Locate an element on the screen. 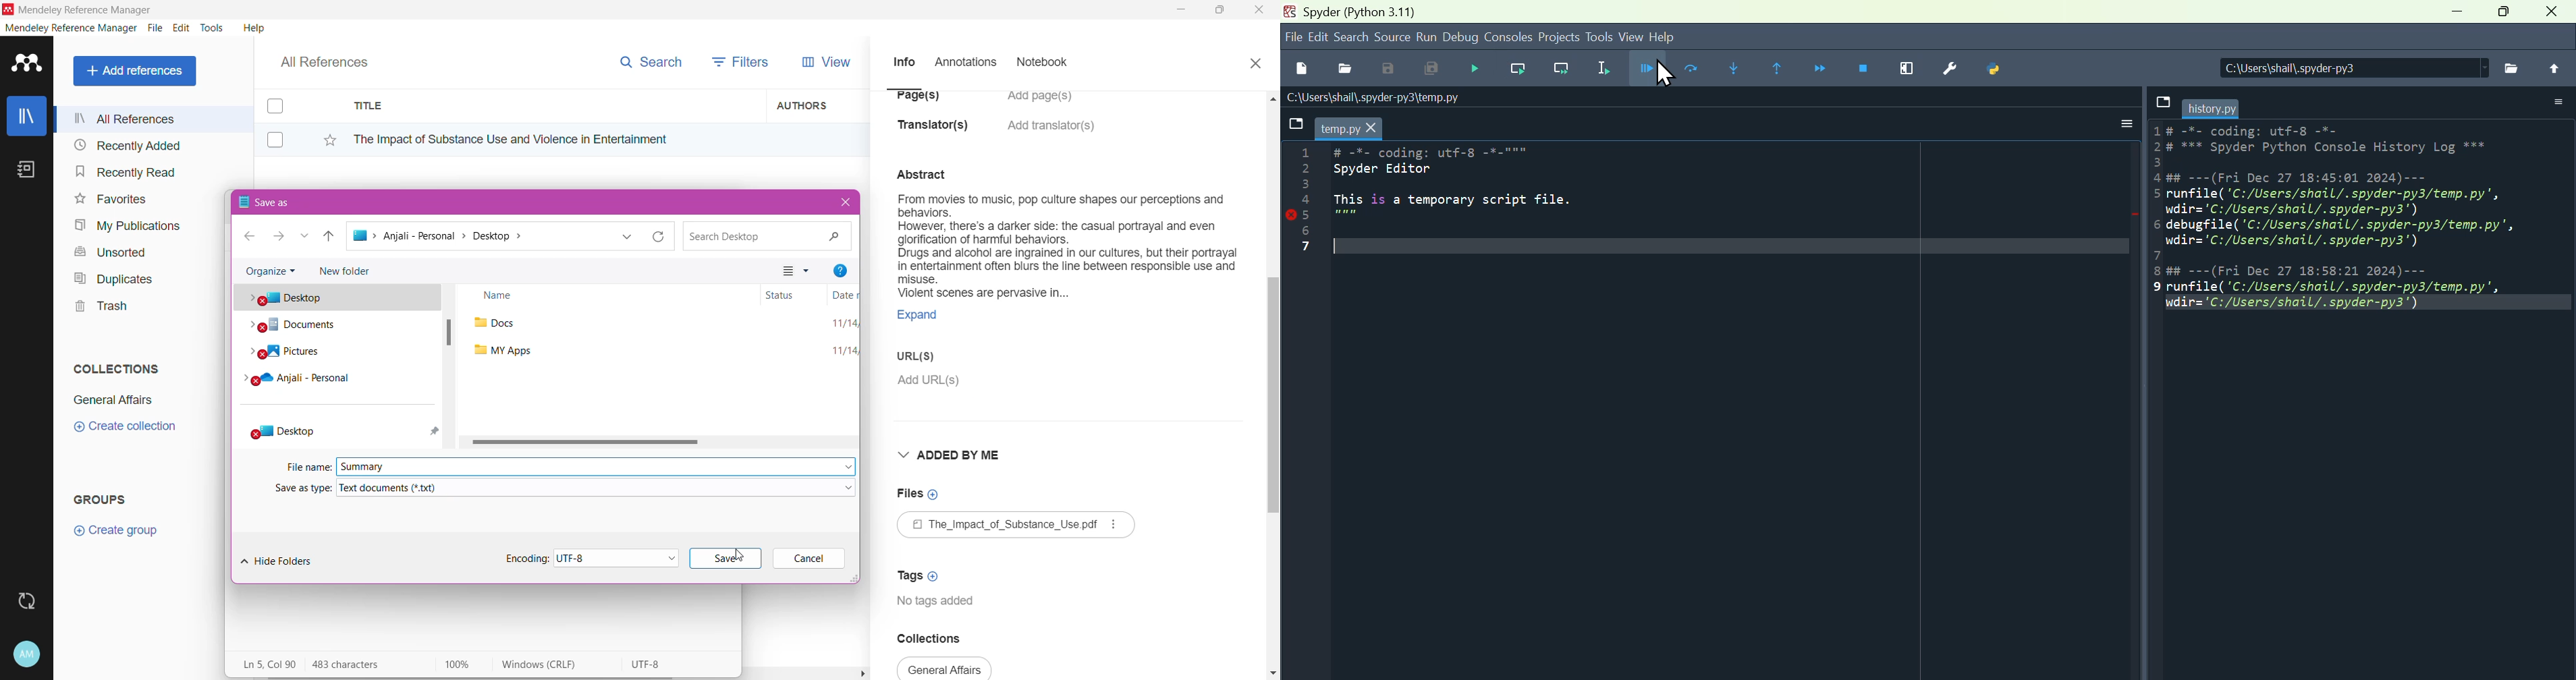 This screenshot has height=700, width=2576. Click to Create Collection is located at coordinates (125, 429).